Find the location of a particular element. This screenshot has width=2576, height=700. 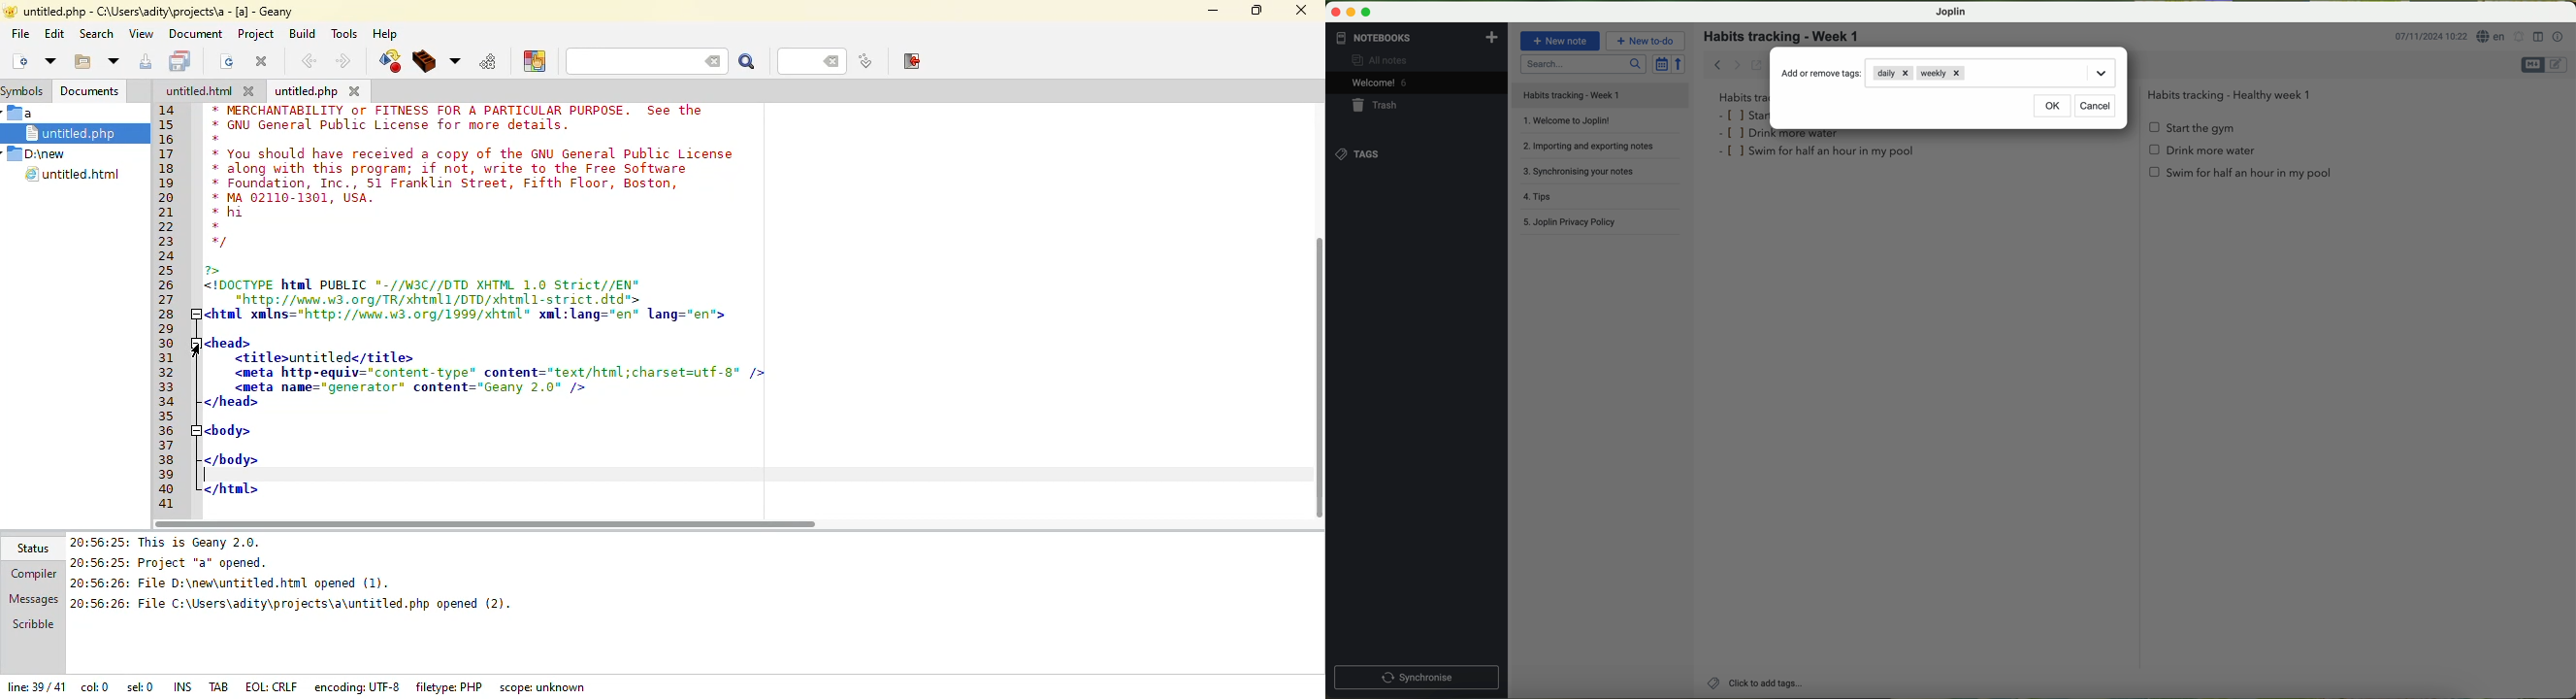

drink more water is located at coordinates (1783, 136).